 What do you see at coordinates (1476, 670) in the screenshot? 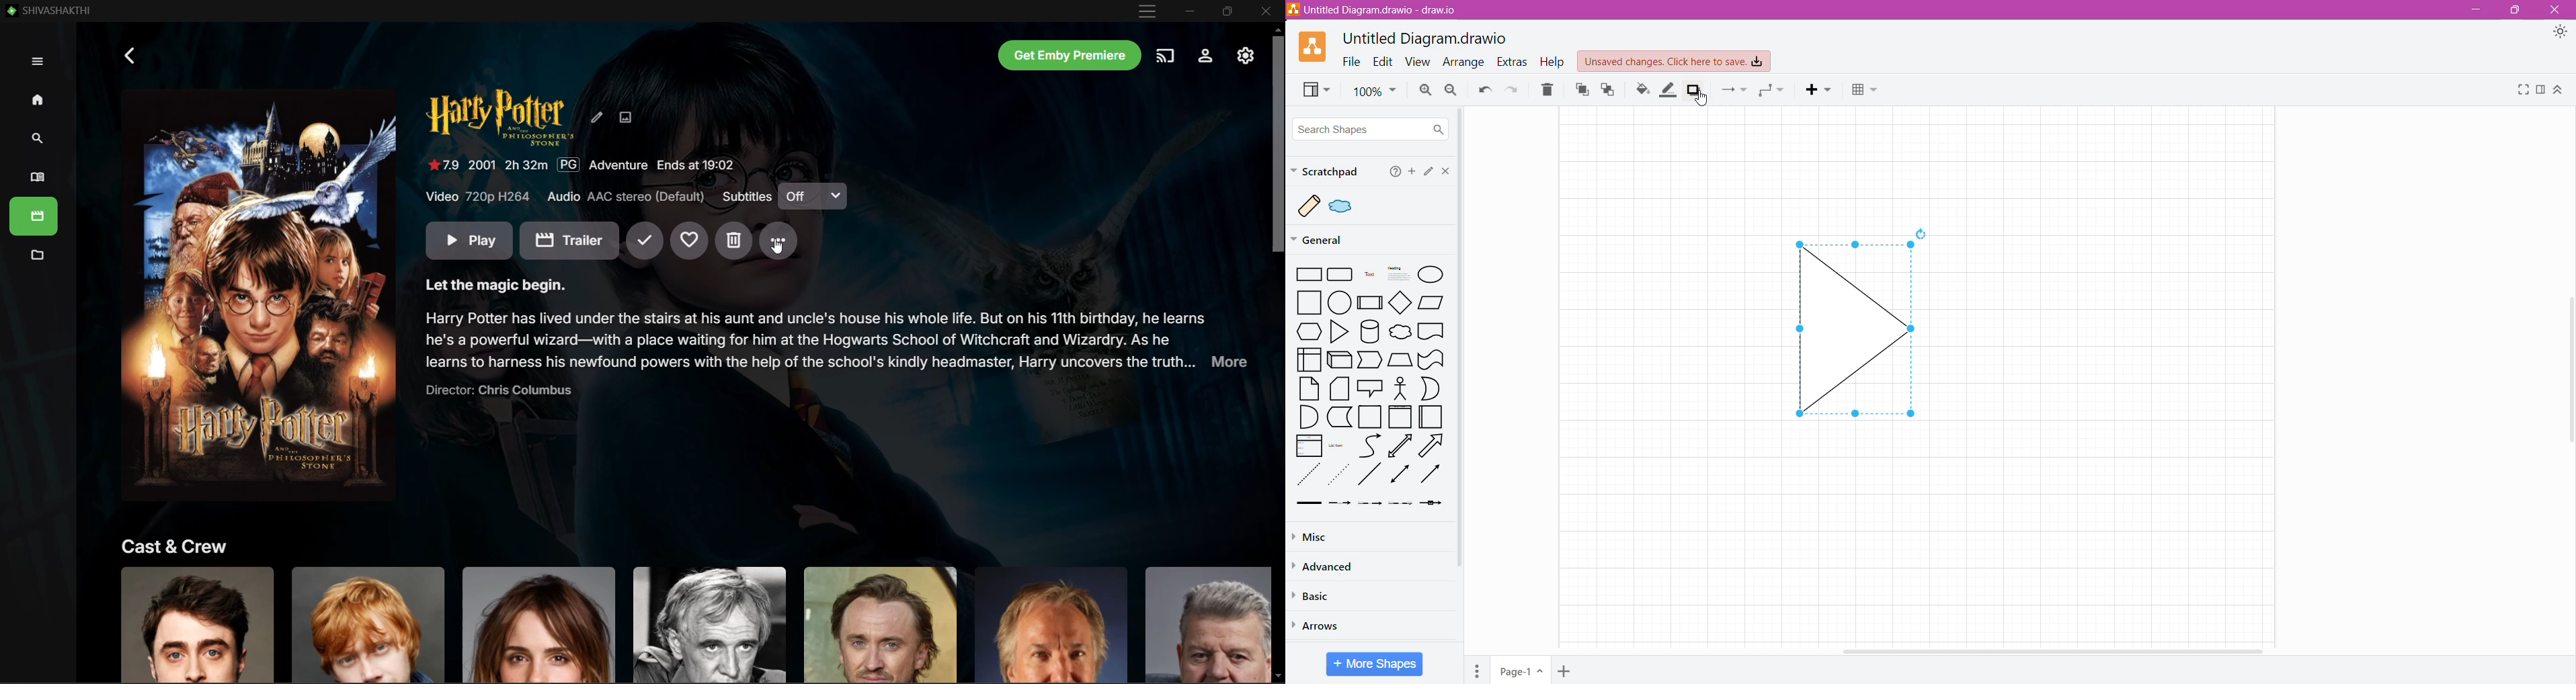
I see `Pages` at bounding box center [1476, 670].